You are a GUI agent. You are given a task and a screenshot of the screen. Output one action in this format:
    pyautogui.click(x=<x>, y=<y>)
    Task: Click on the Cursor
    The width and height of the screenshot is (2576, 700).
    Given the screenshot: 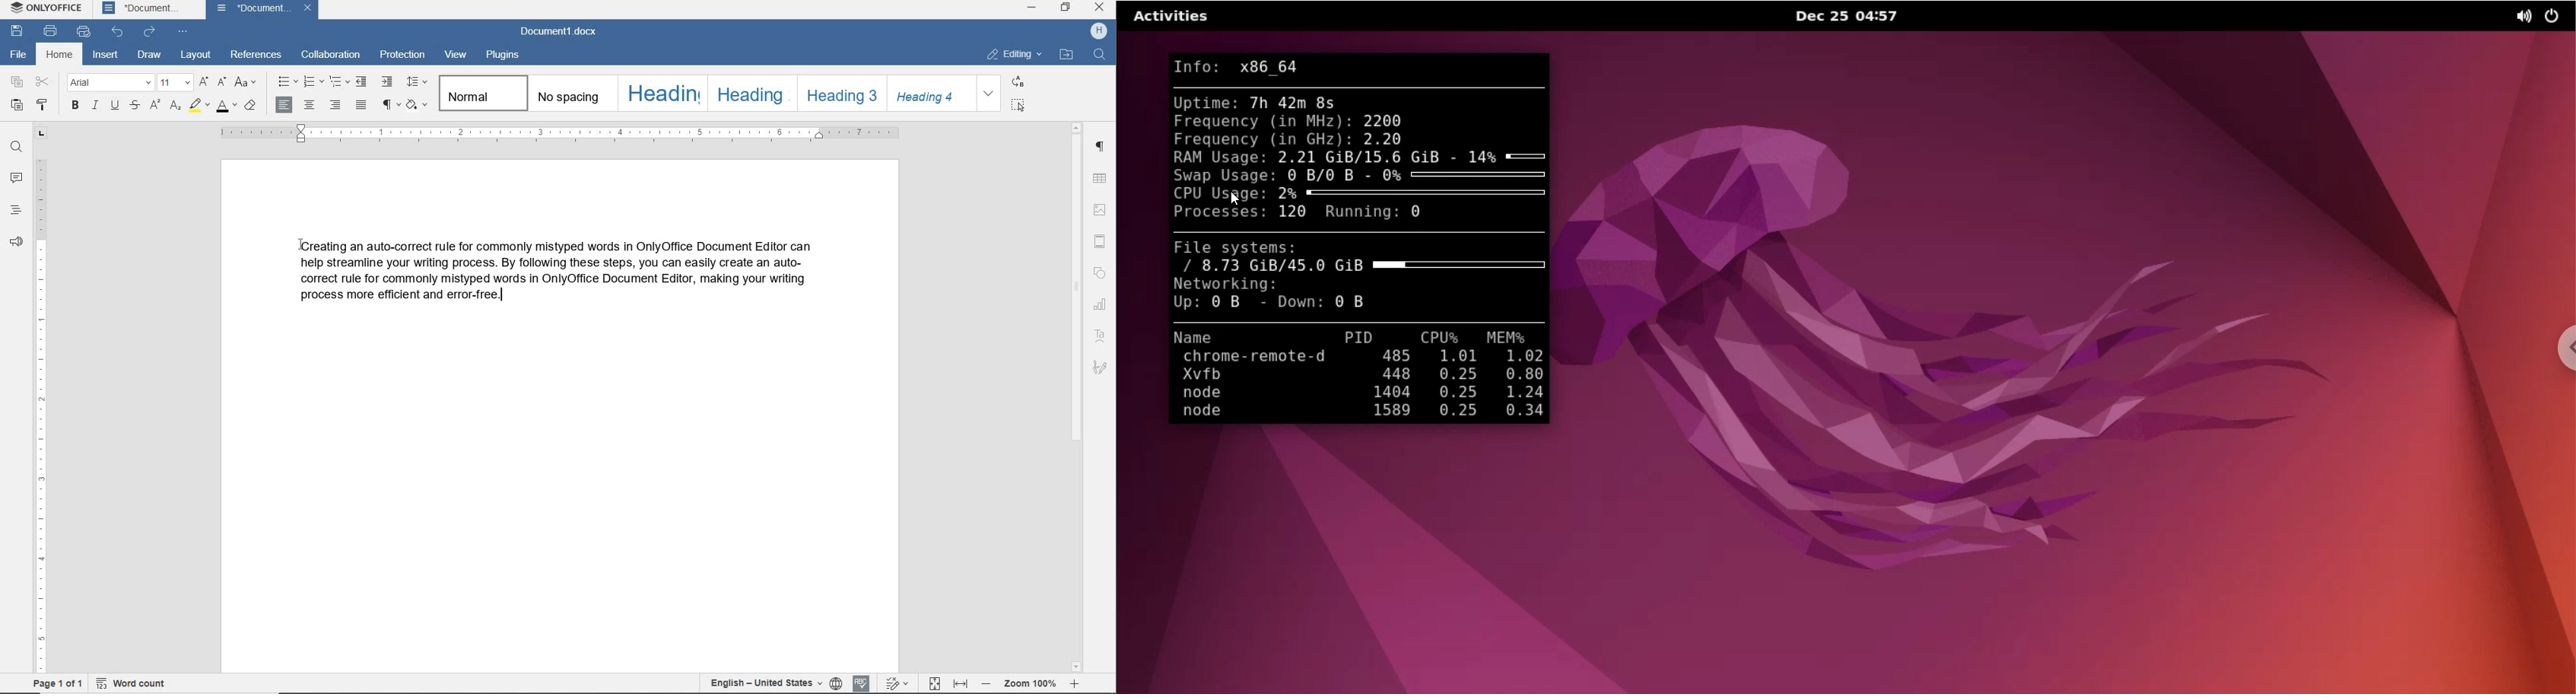 What is the action you would take?
    pyautogui.click(x=305, y=245)
    